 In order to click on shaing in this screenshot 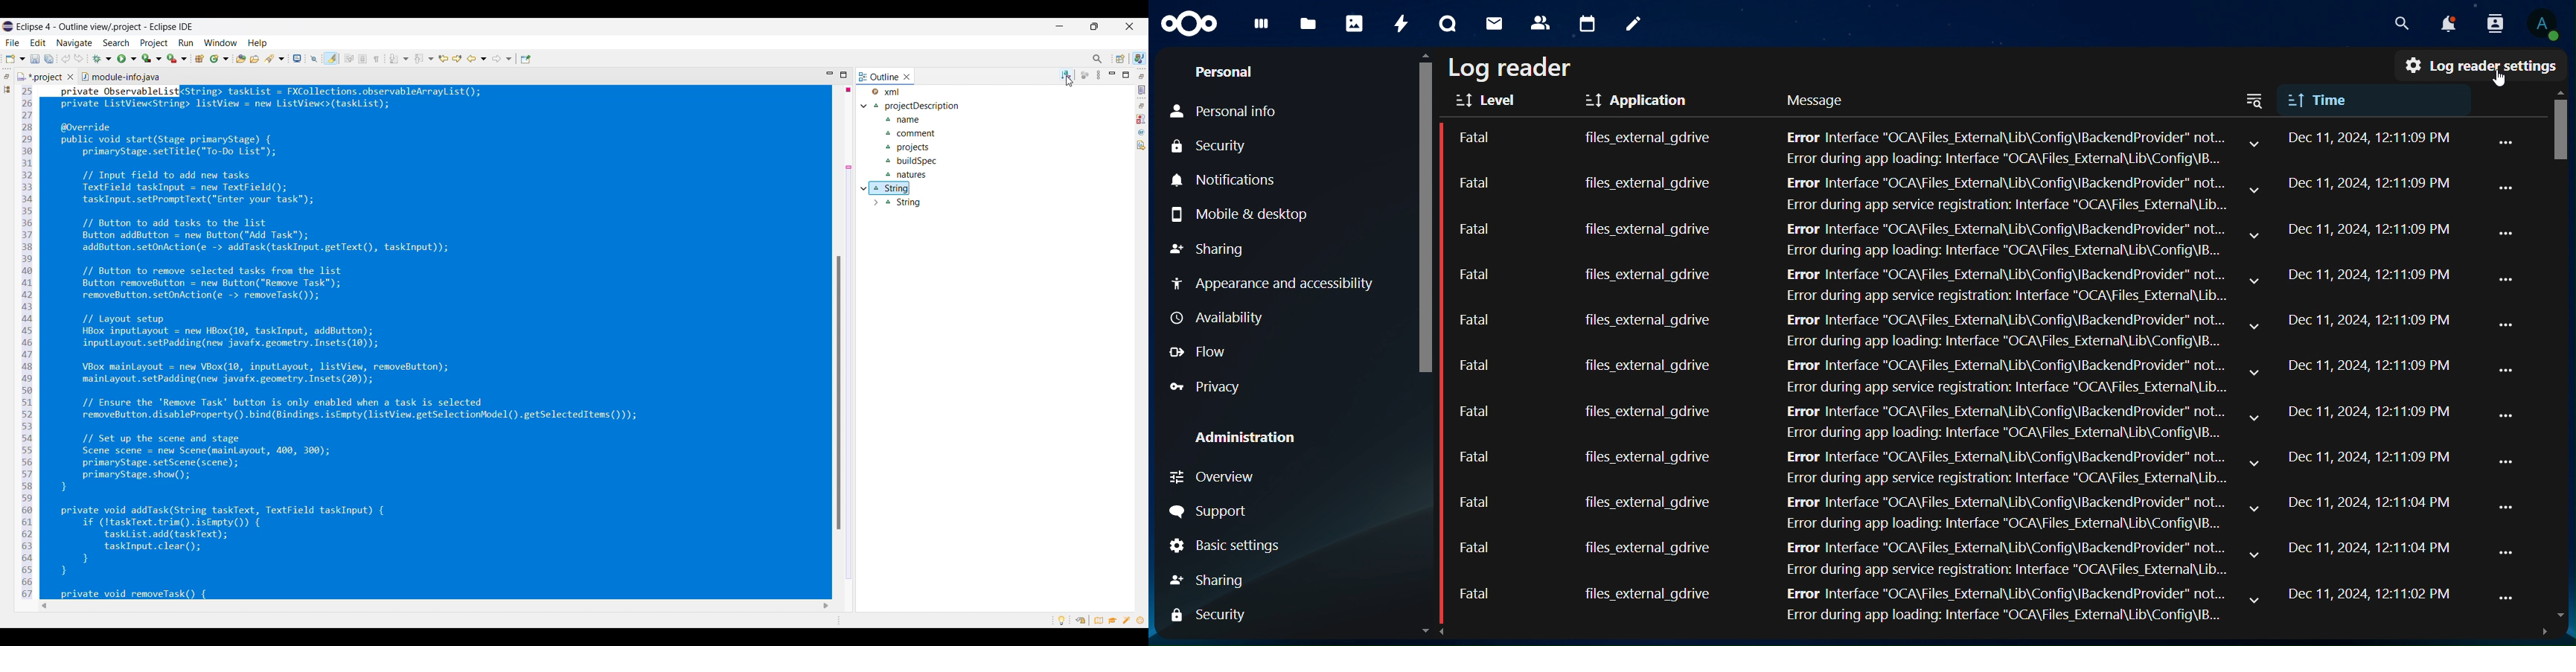, I will do `click(1209, 577)`.